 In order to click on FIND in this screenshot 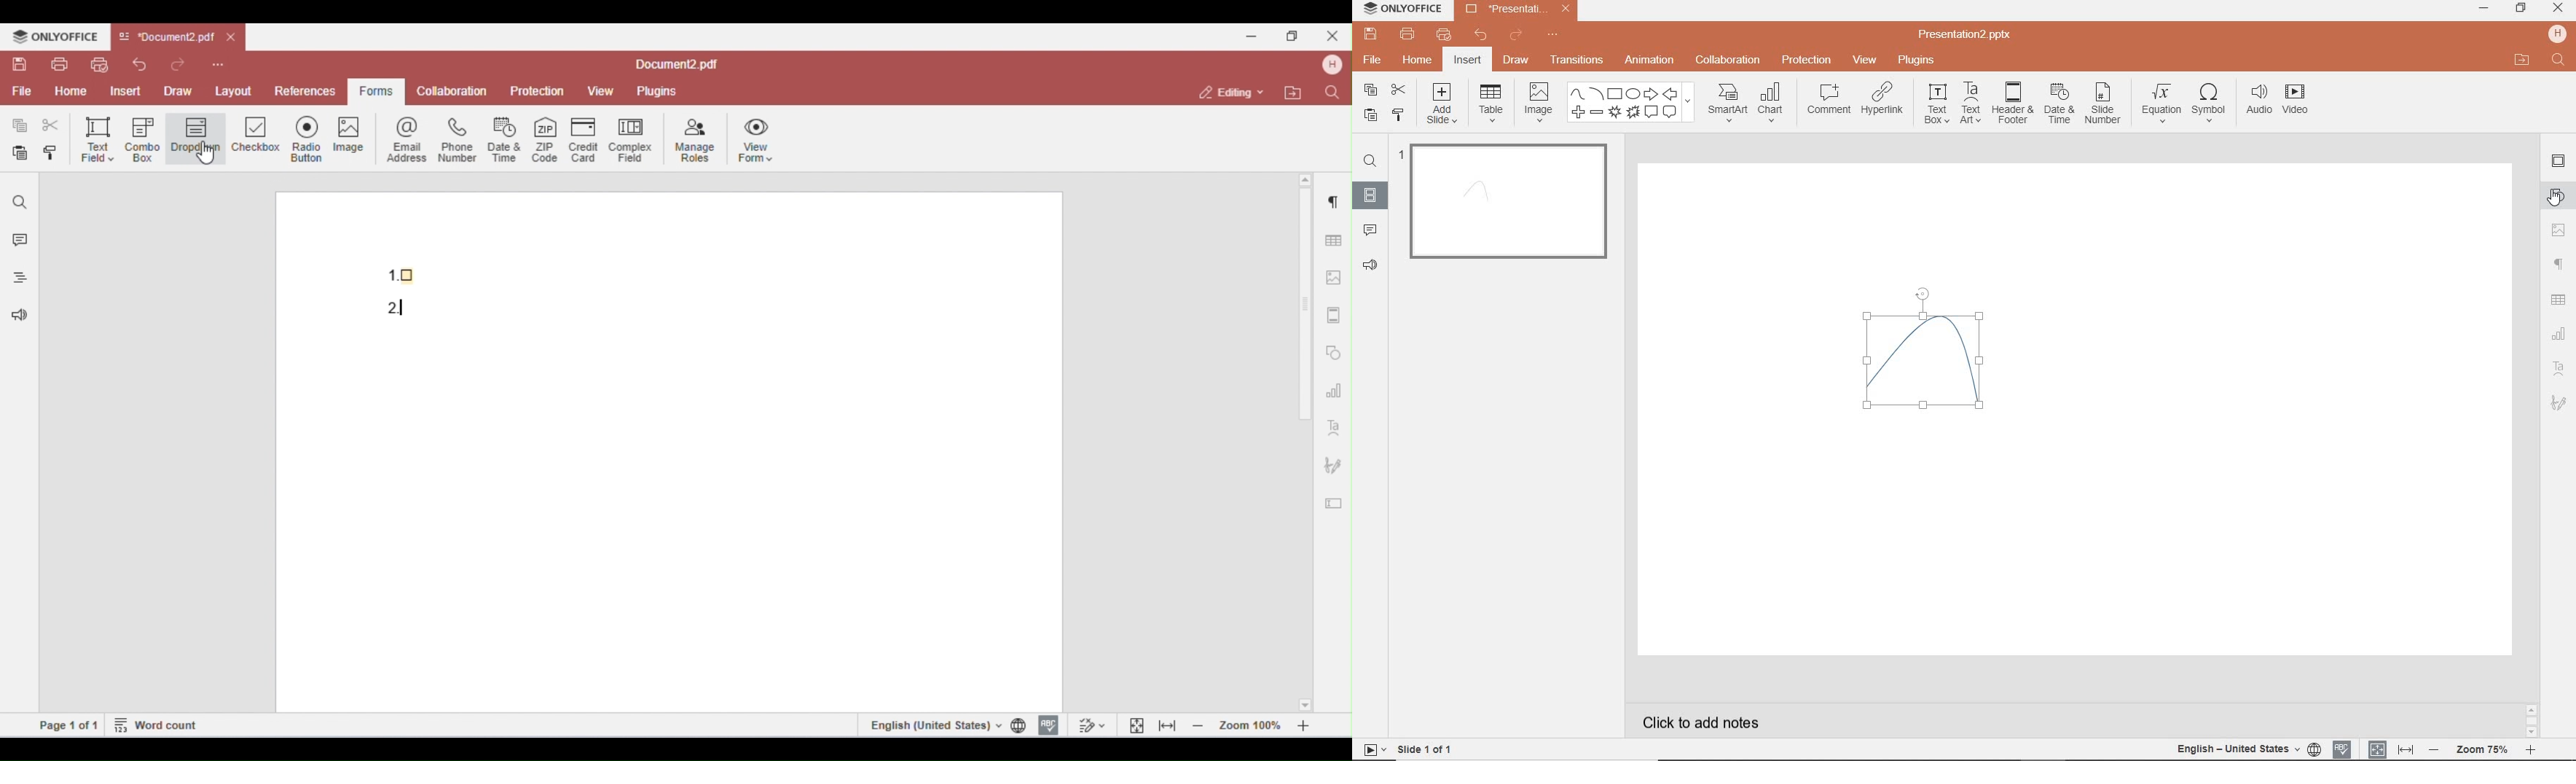, I will do `click(2558, 61)`.